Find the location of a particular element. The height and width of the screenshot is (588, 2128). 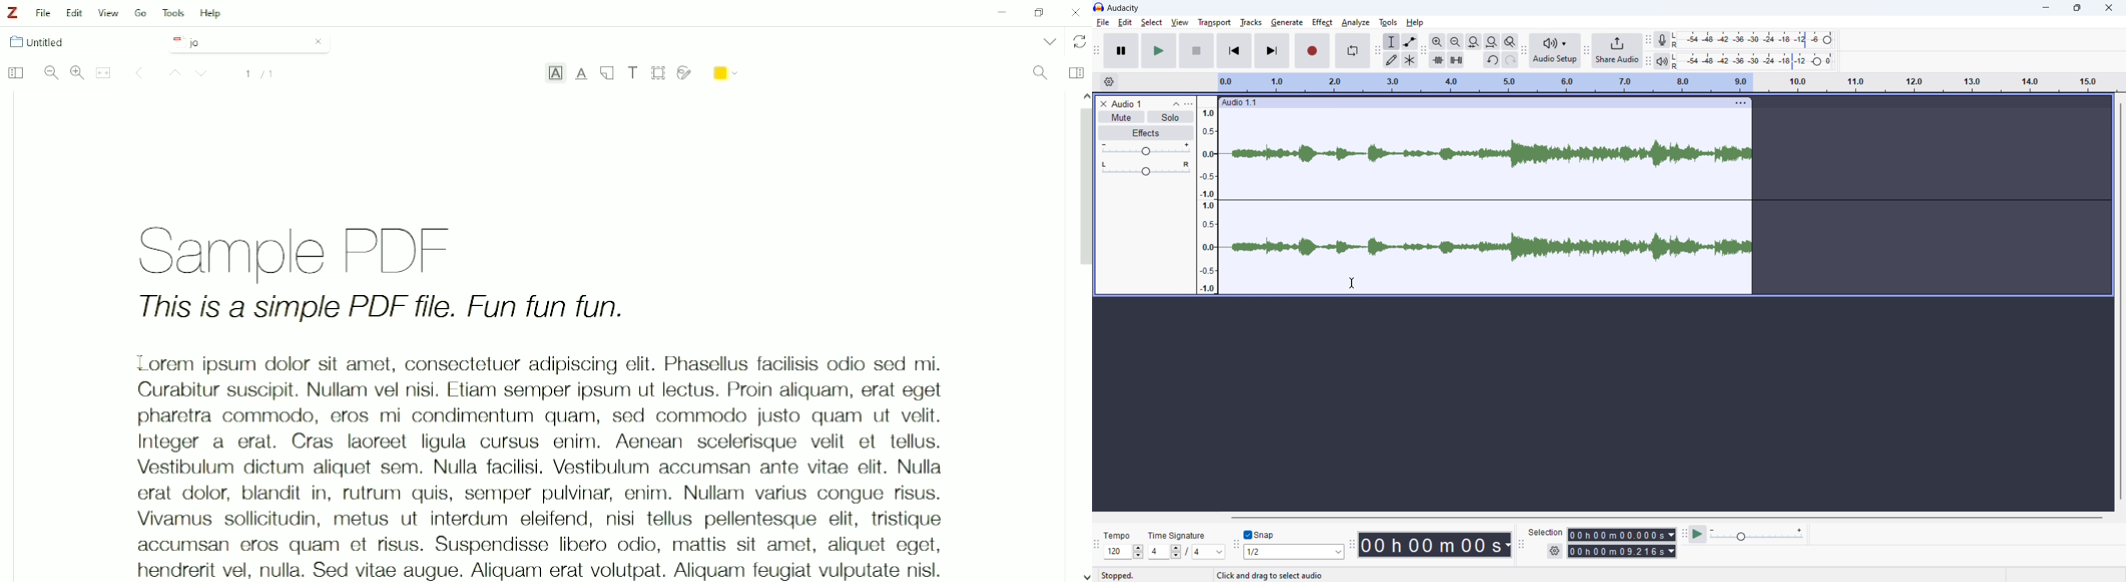

end time is located at coordinates (1623, 551).